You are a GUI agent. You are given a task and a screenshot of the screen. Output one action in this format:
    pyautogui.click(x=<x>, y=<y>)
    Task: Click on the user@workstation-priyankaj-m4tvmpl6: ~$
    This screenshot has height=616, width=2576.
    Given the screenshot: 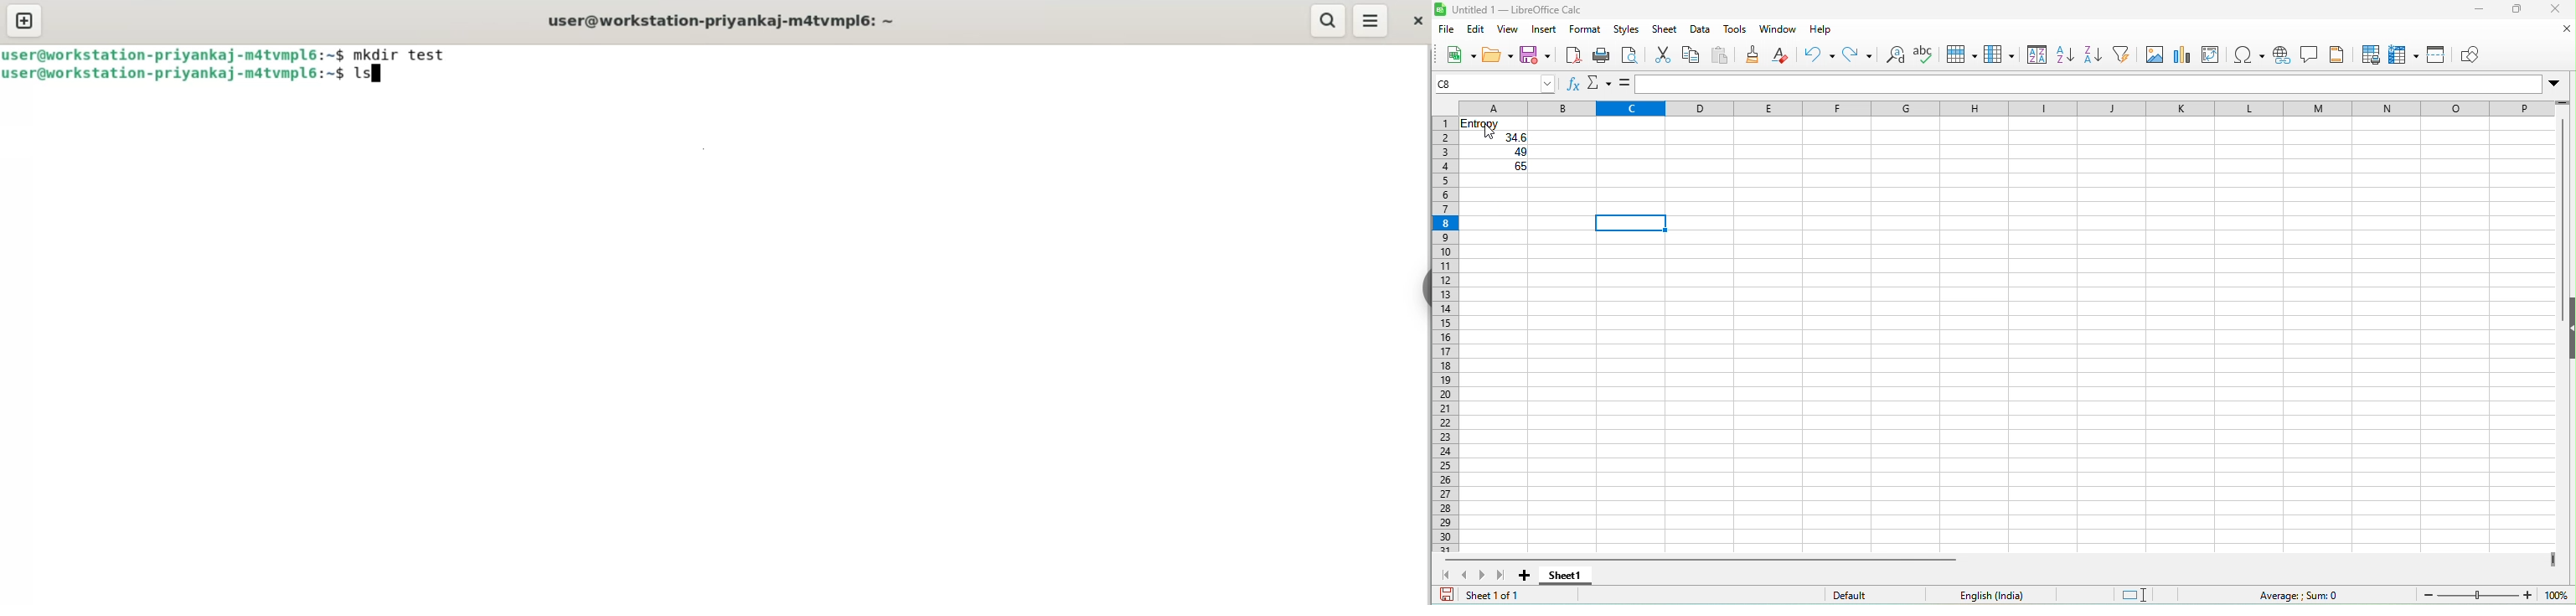 What is the action you would take?
    pyautogui.click(x=174, y=54)
    